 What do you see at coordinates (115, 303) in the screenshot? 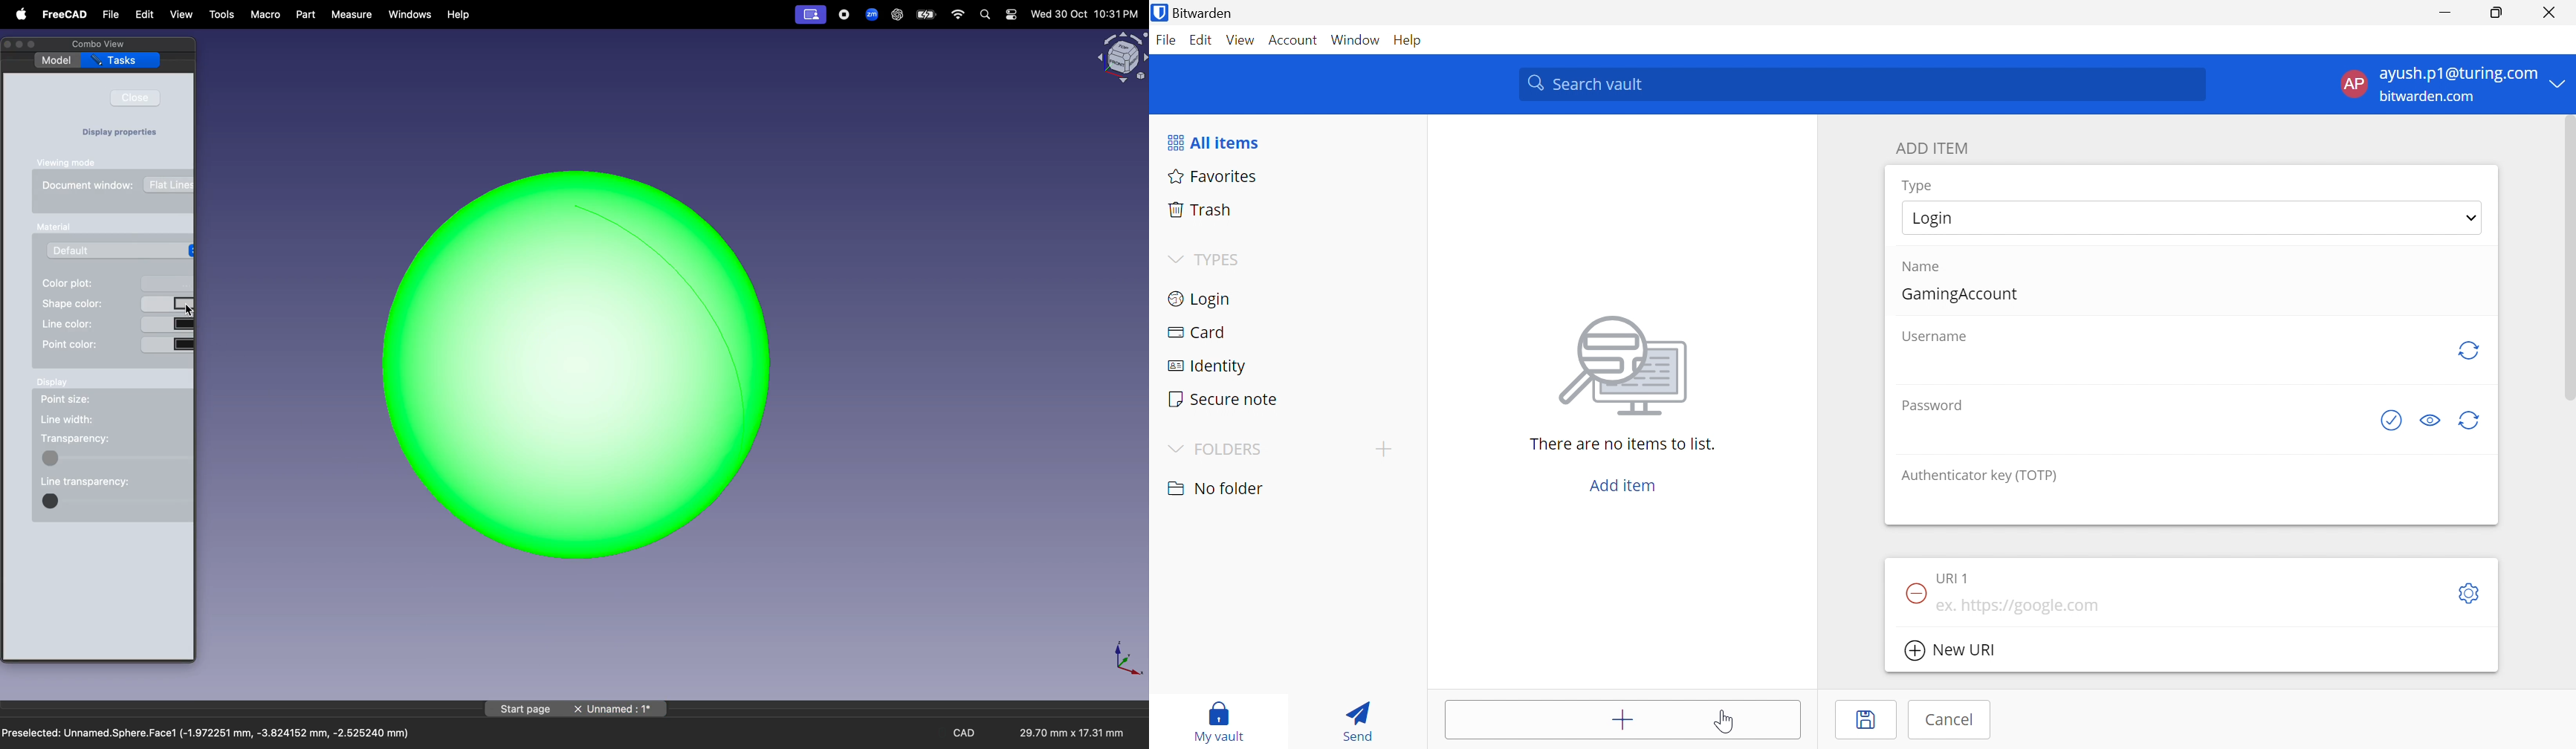
I see `shape color` at bounding box center [115, 303].